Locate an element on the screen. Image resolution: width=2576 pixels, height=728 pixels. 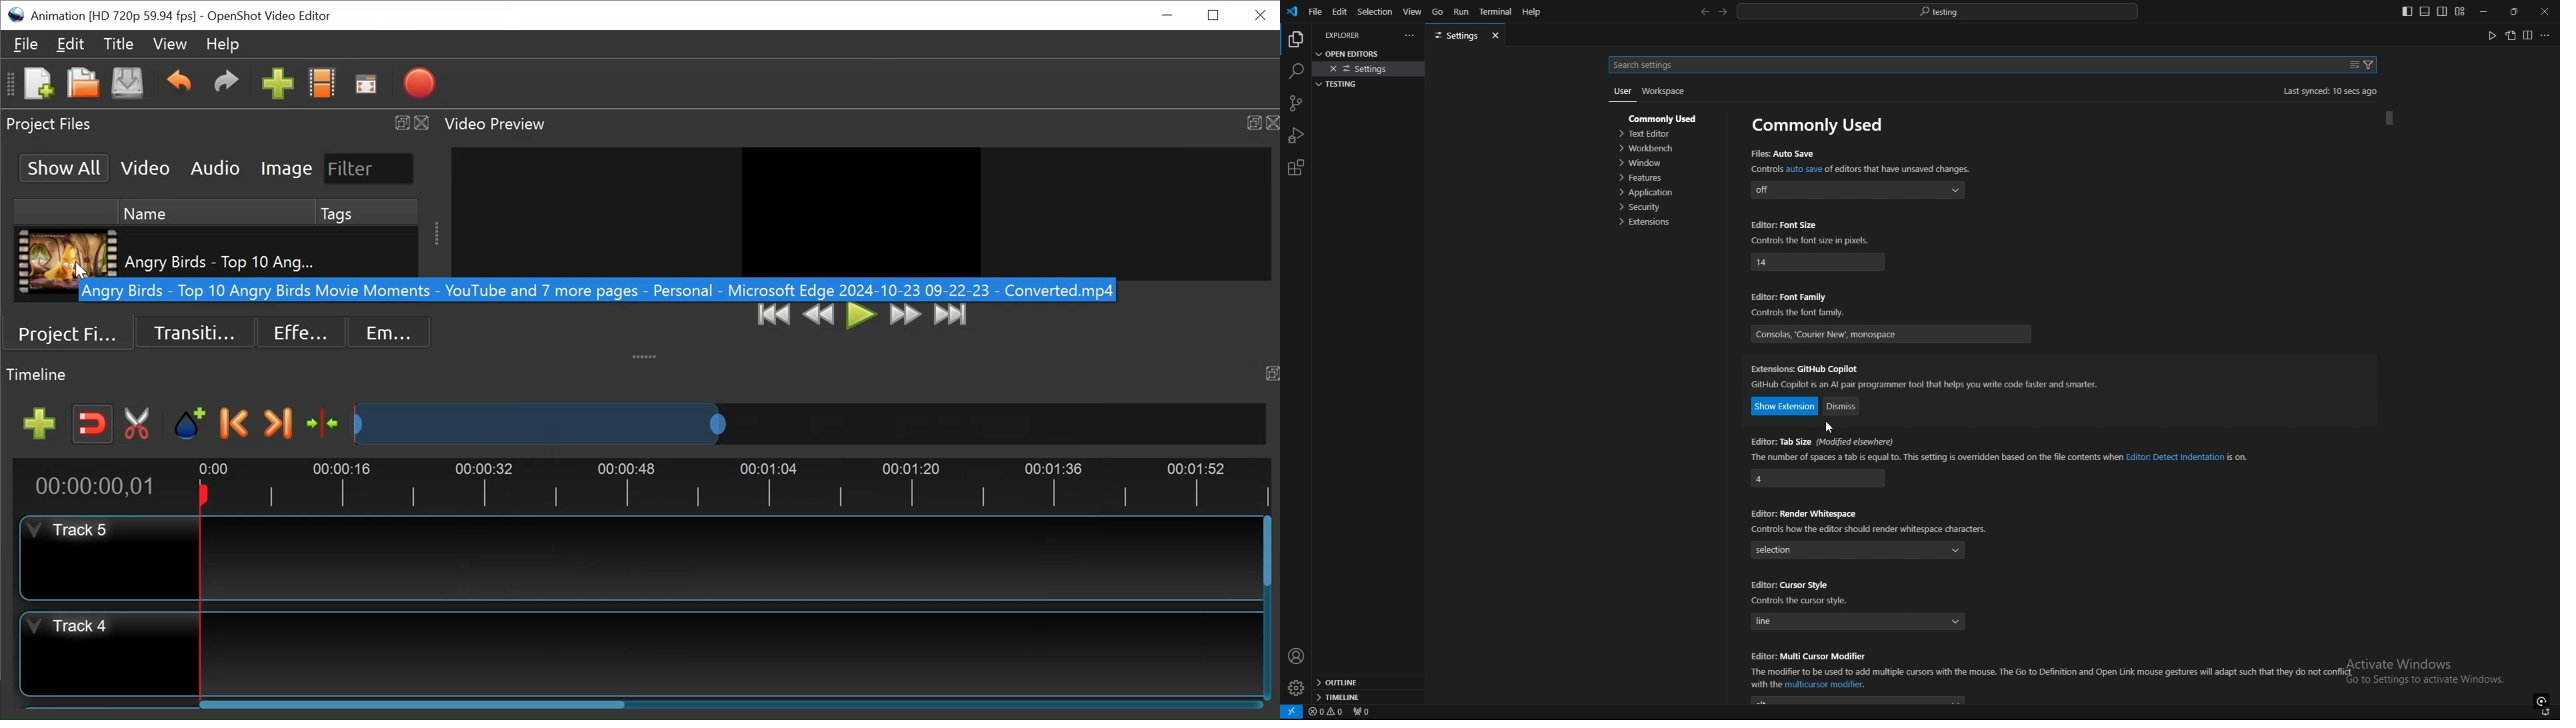
Vertical Scroll bar is located at coordinates (1267, 551).